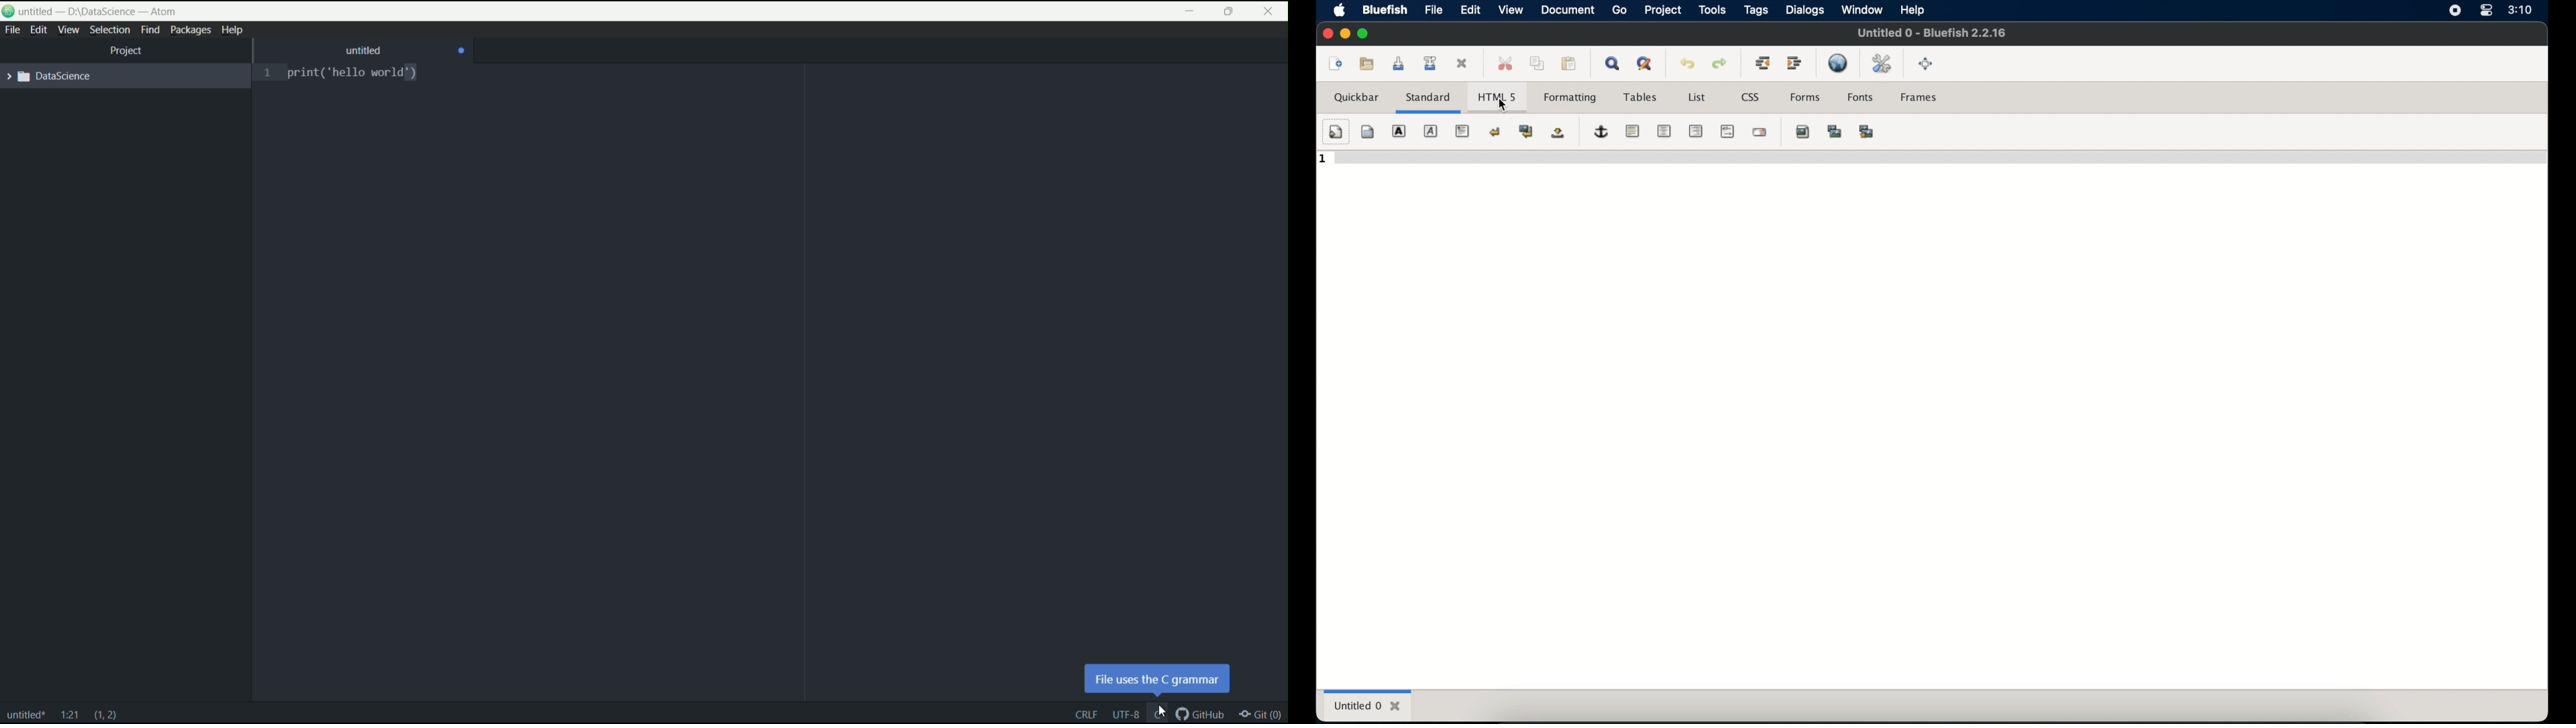 The image size is (2576, 728). I want to click on multi thumbnail, so click(1866, 131).